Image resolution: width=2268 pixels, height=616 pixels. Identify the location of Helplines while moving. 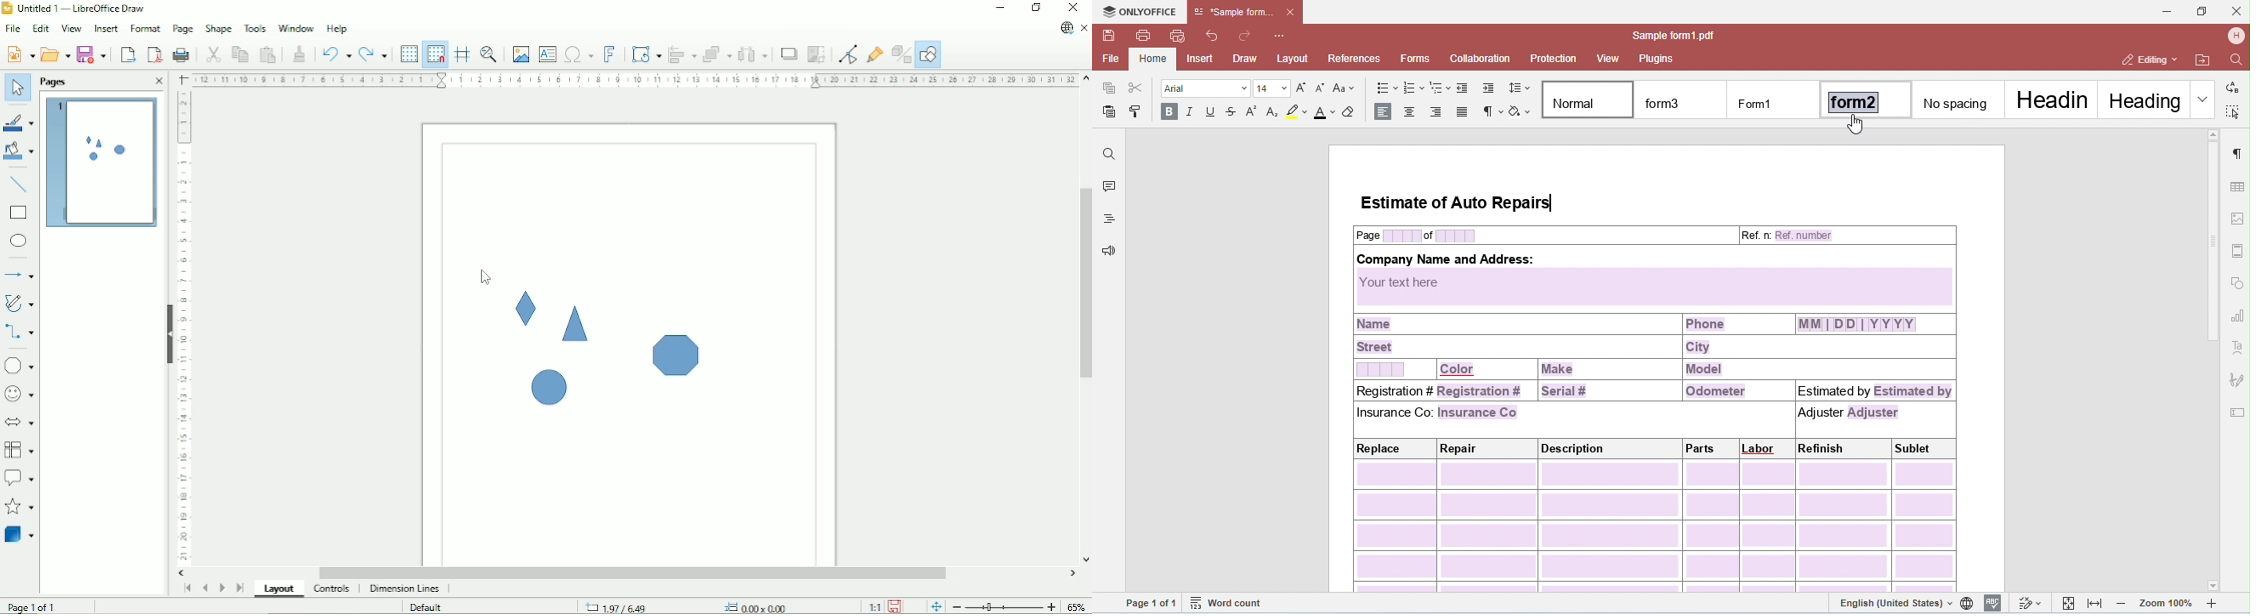
(462, 53).